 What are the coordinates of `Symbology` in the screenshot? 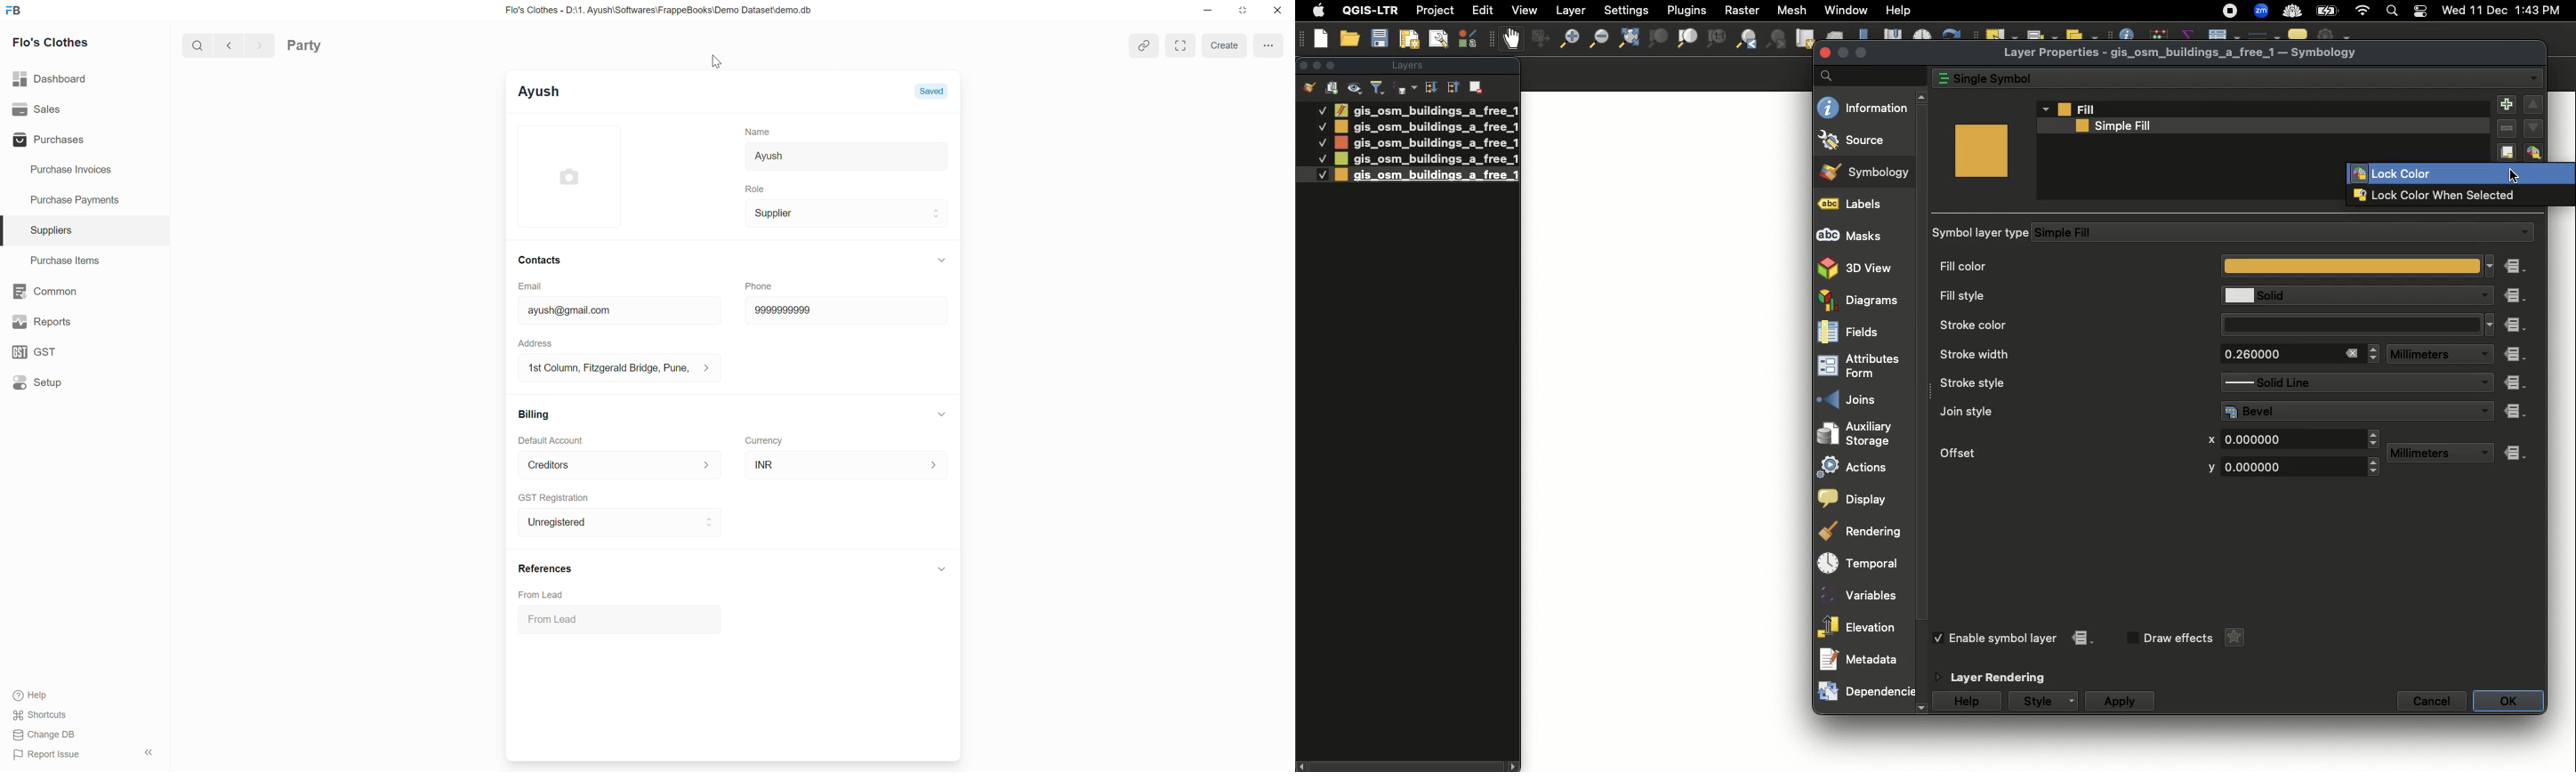 It's located at (1866, 172).